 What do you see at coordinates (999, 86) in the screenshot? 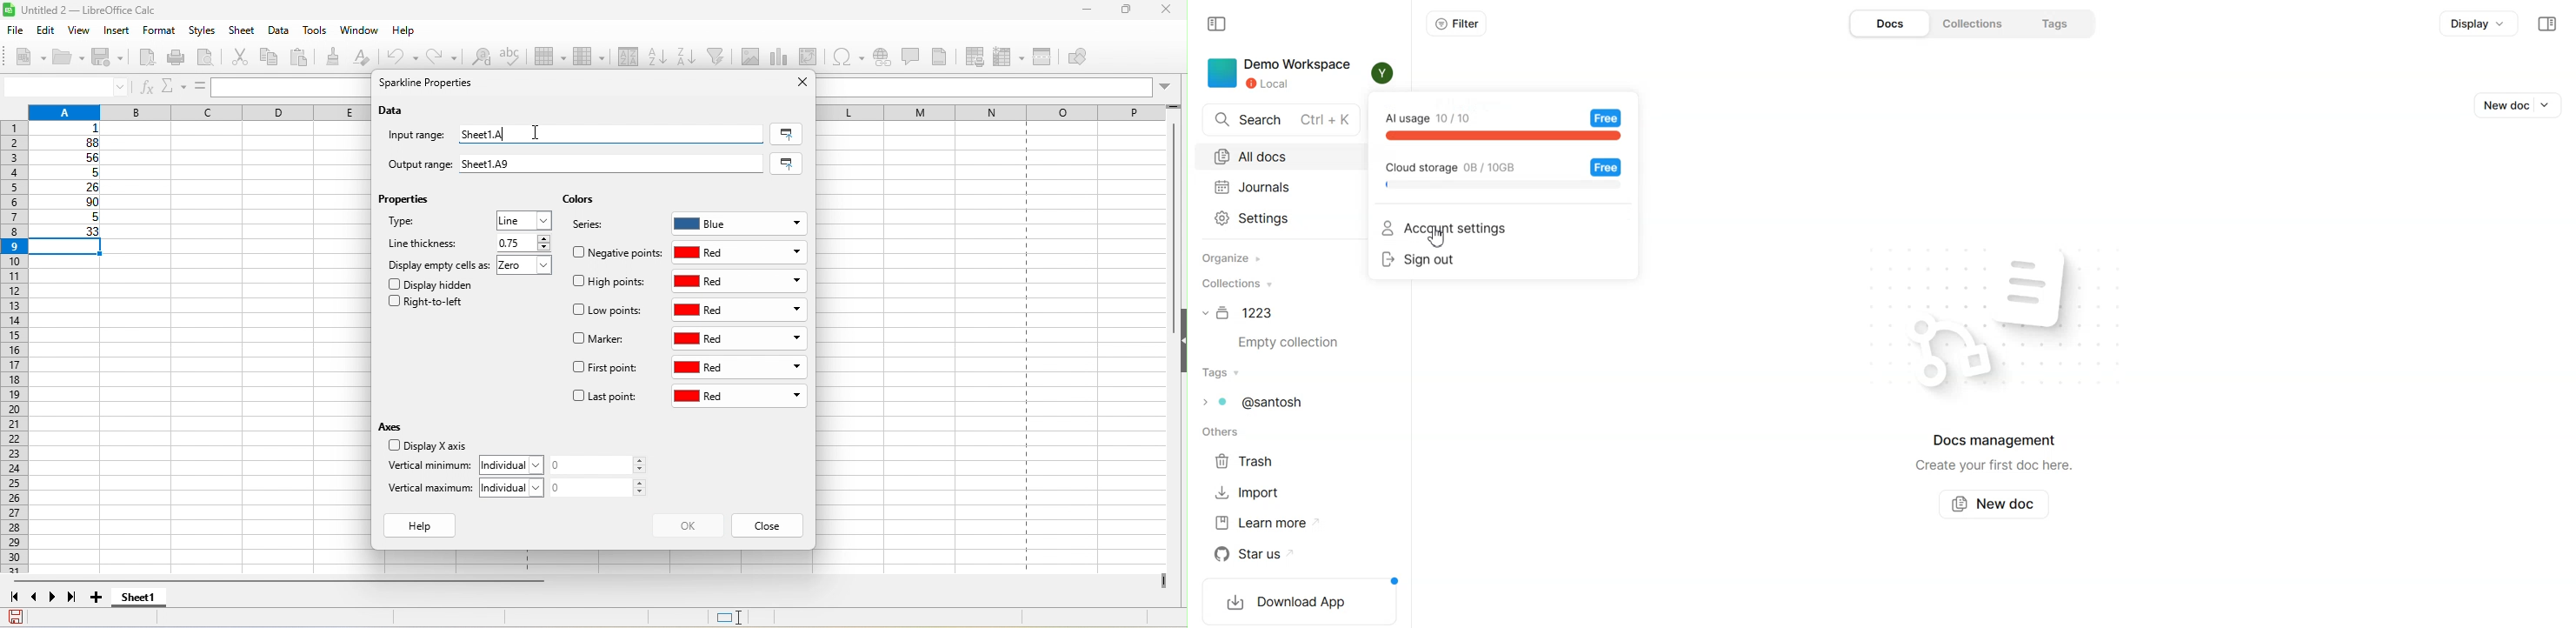
I see `formula bar` at bounding box center [999, 86].